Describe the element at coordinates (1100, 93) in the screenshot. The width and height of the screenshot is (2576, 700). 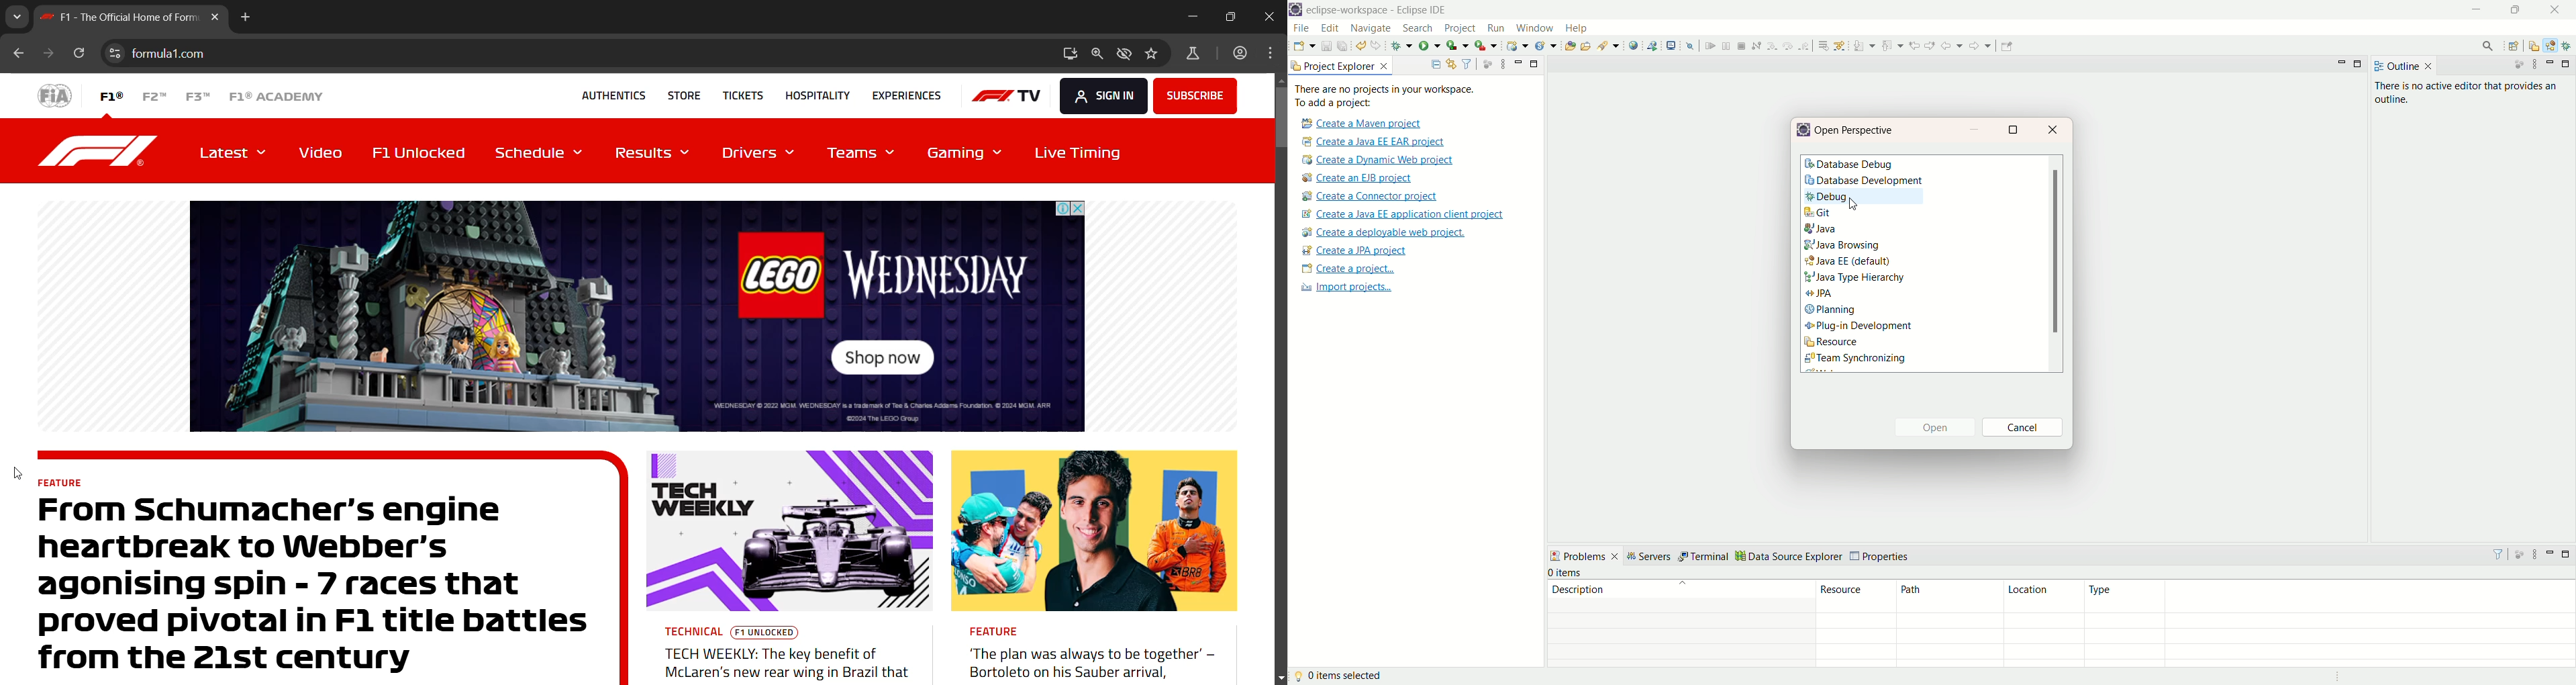
I see `SGN IN` at that location.